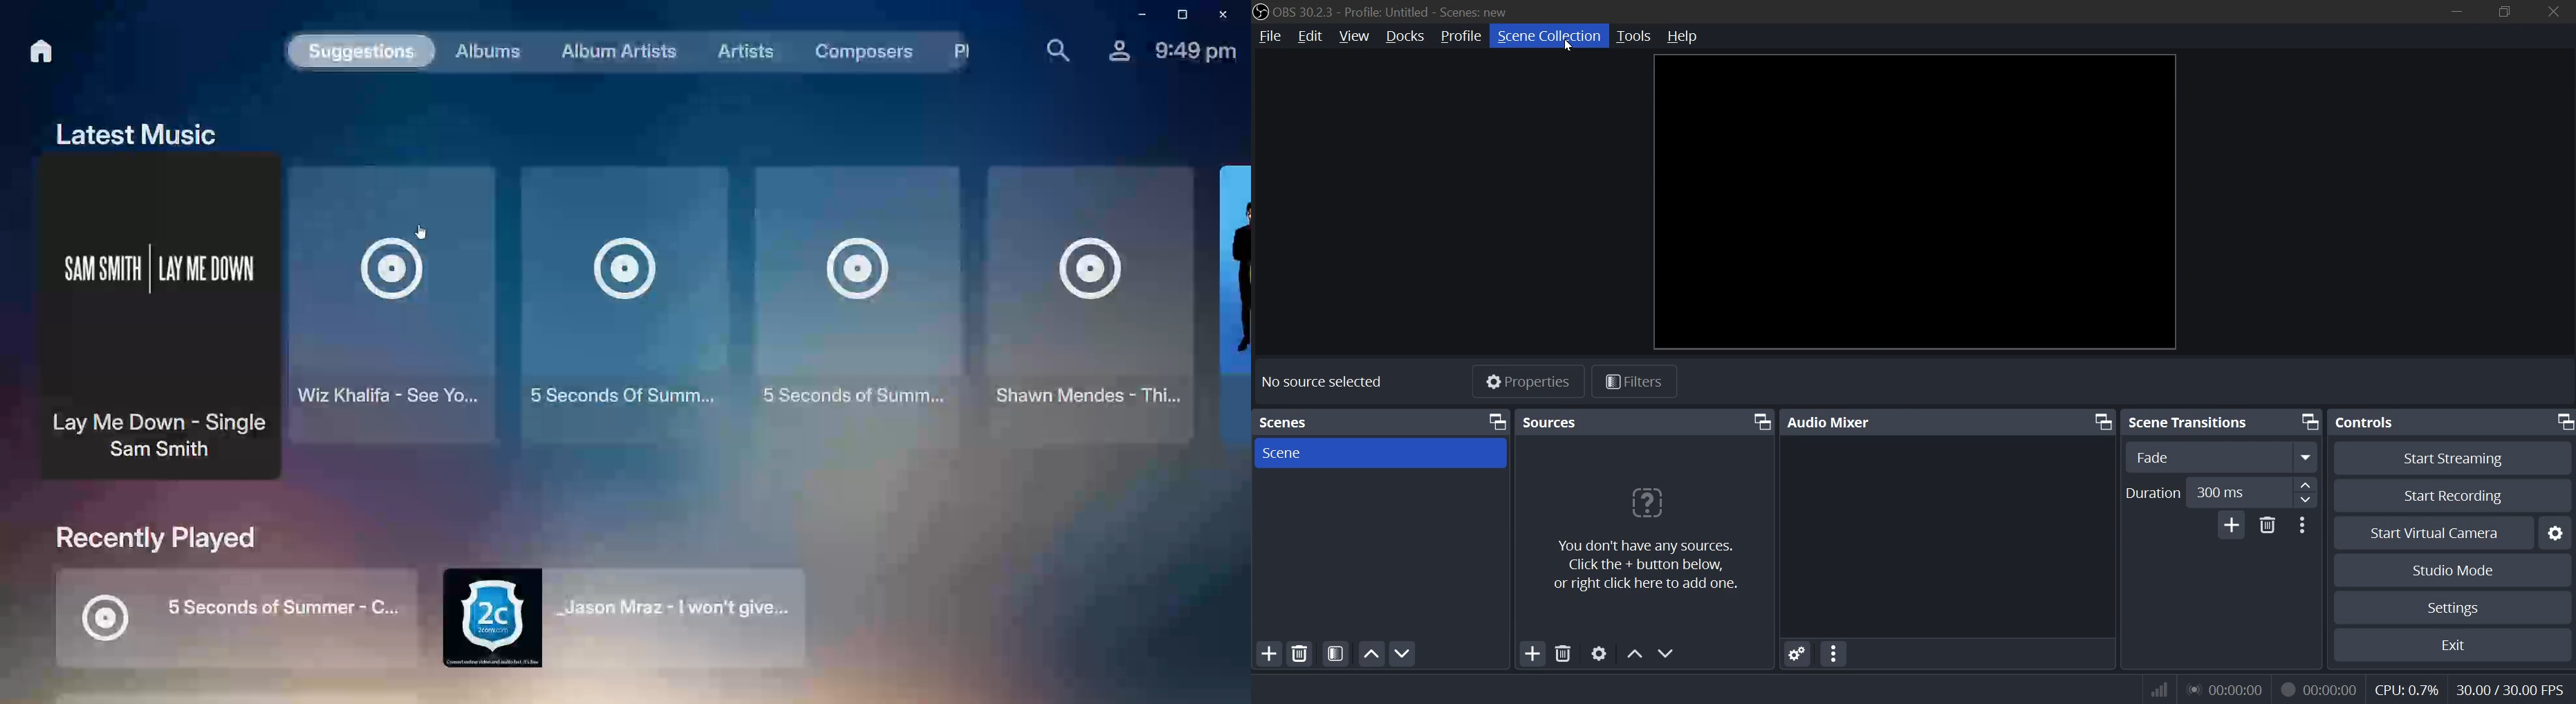  What do you see at coordinates (2101, 421) in the screenshot?
I see `bring front` at bounding box center [2101, 421].